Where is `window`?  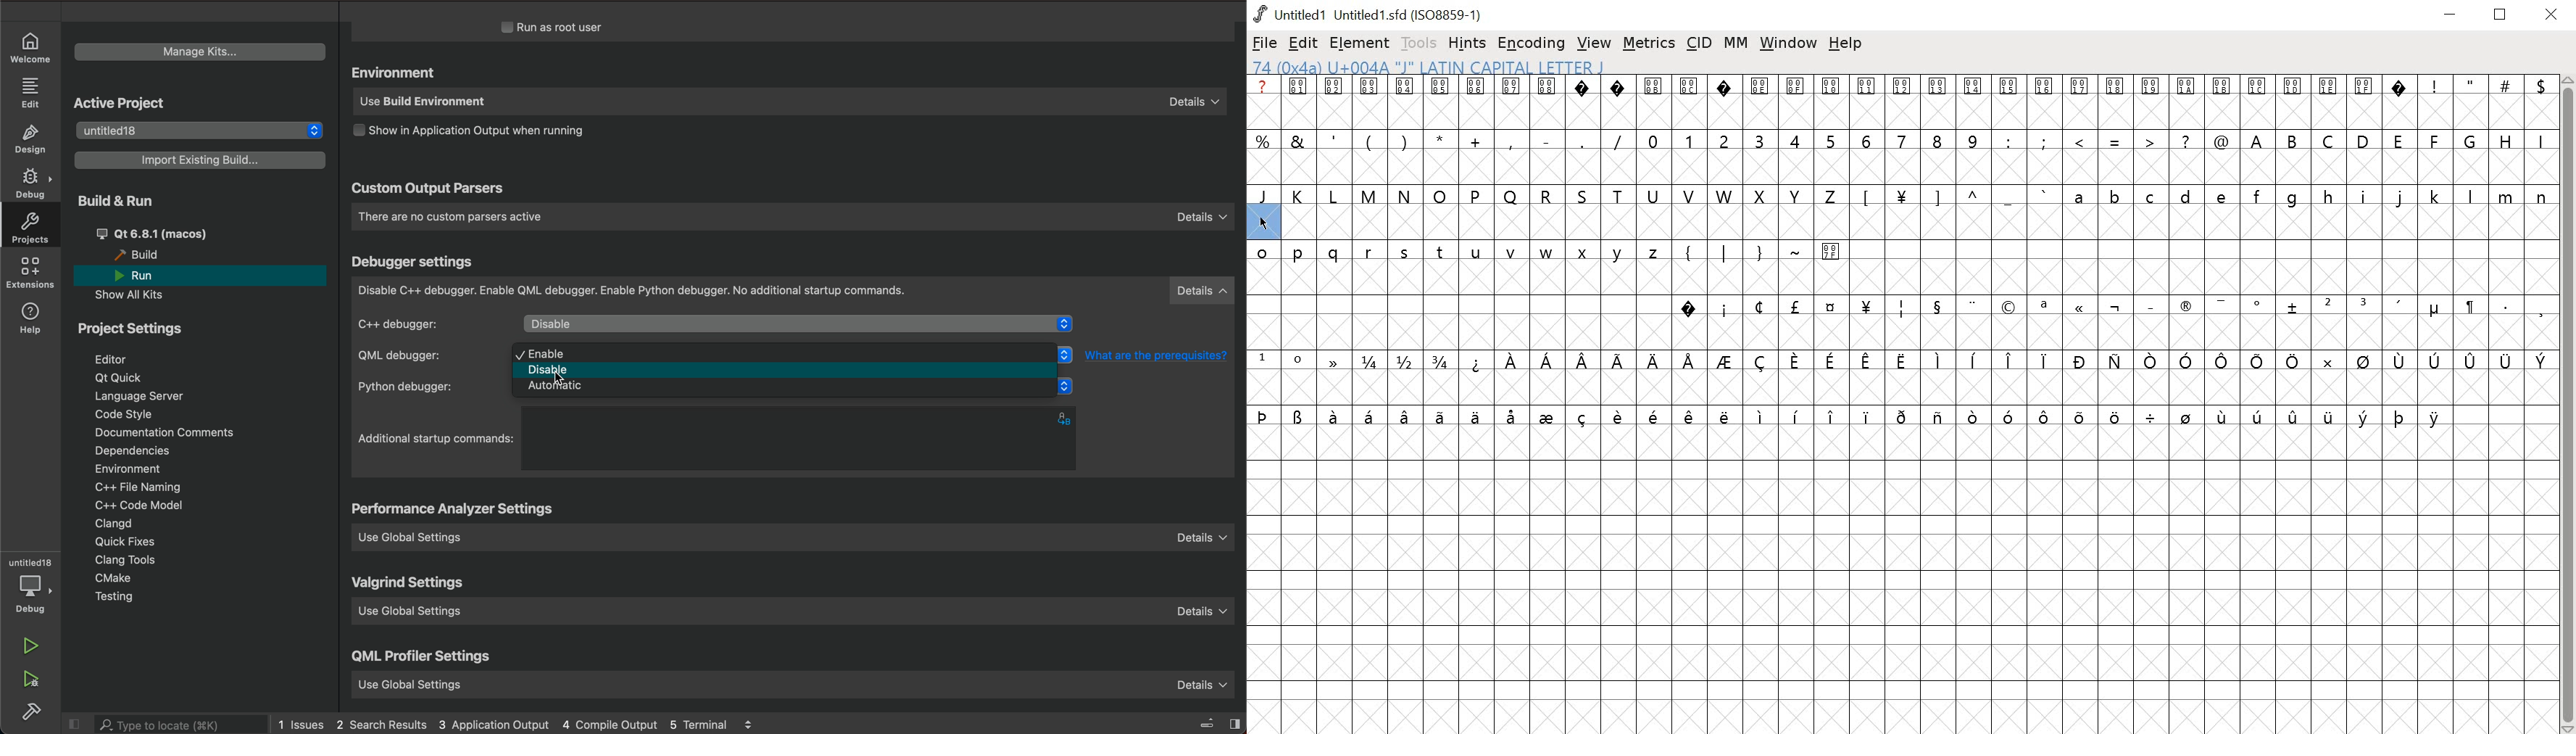
window is located at coordinates (1789, 44).